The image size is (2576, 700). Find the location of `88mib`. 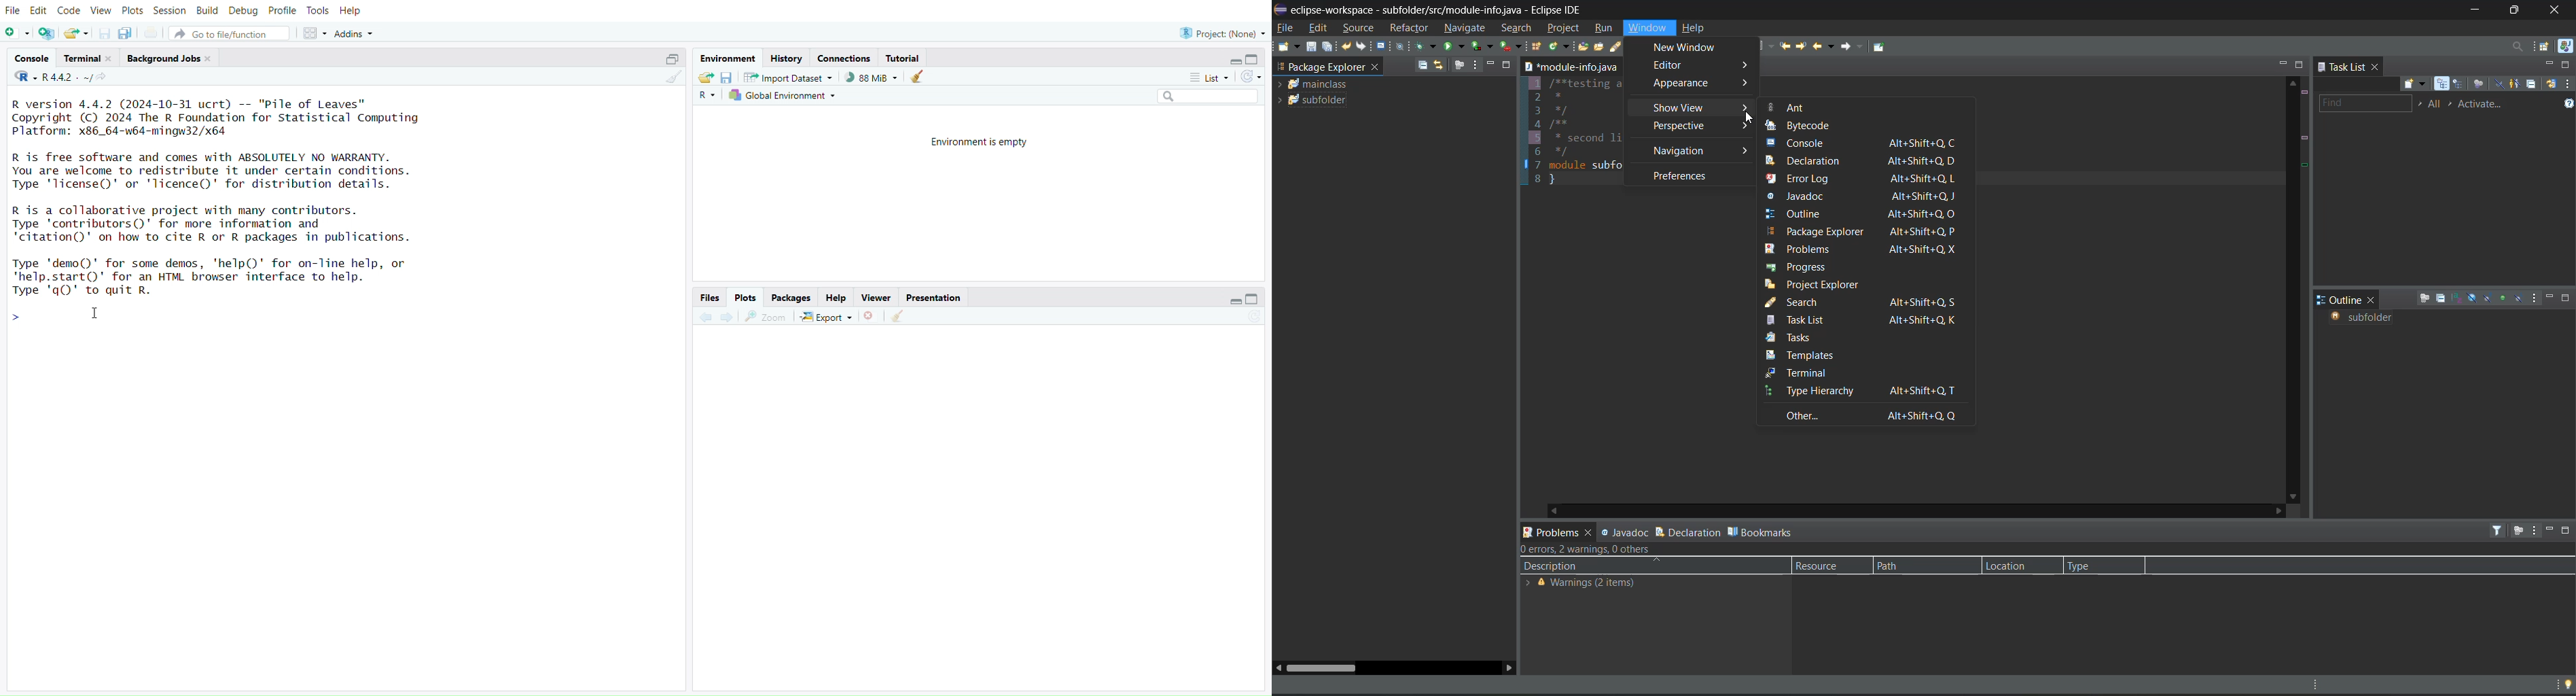

88mib is located at coordinates (873, 77).